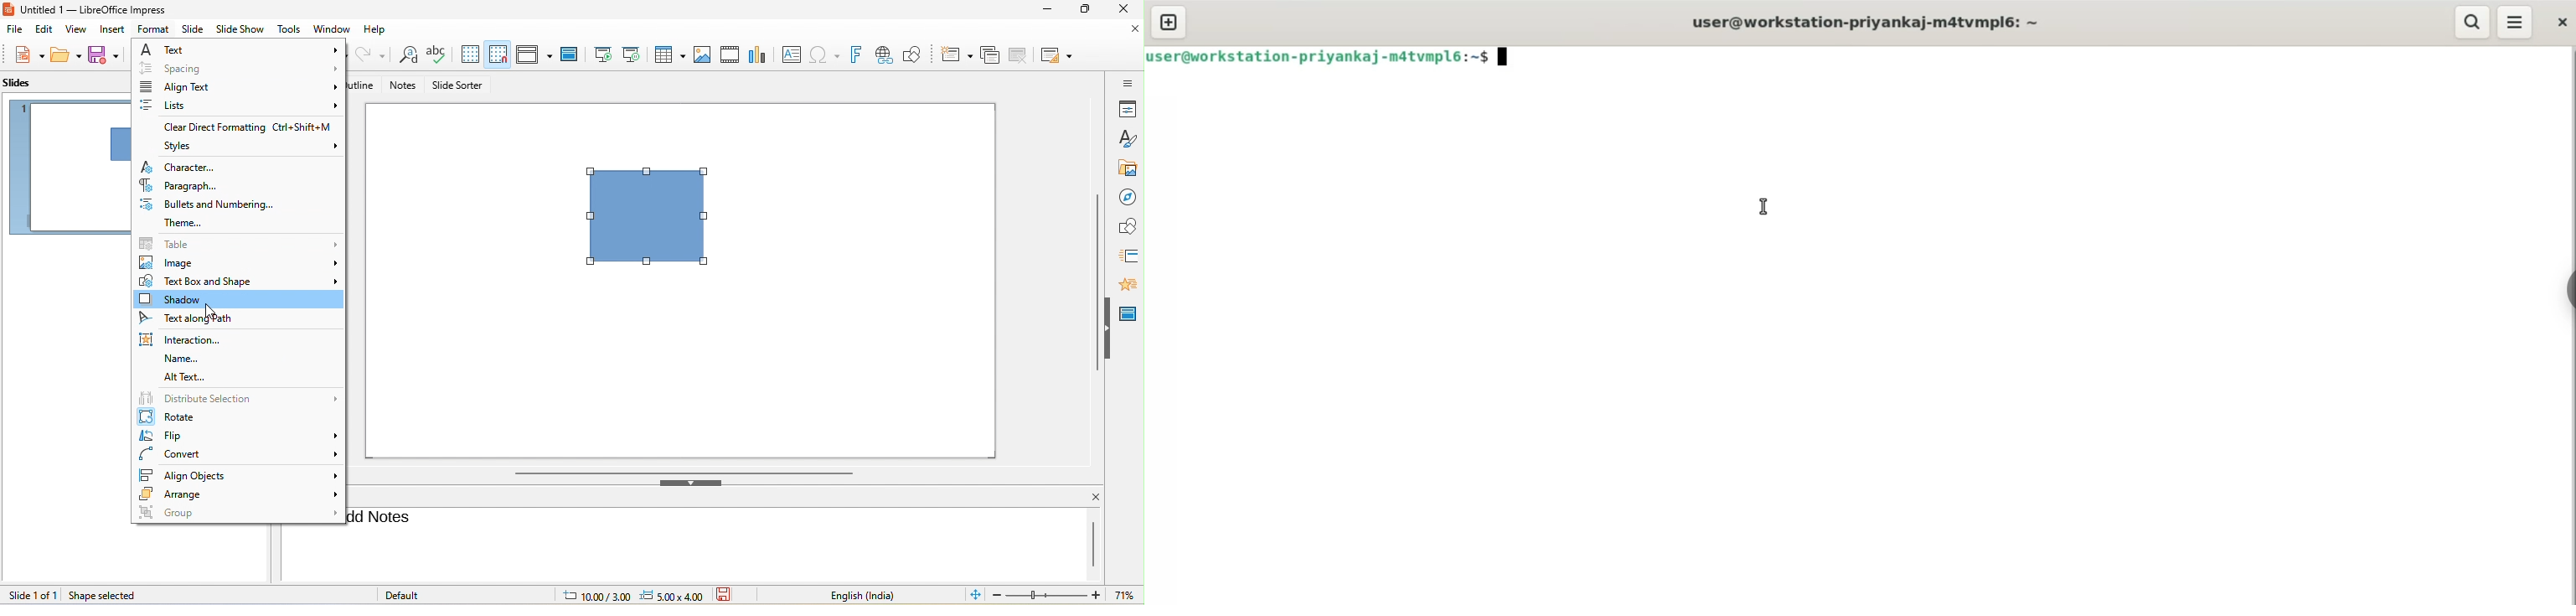 This screenshot has width=2576, height=616. Describe the element at coordinates (670, 54) in the screenshot. I see `table` at that location.